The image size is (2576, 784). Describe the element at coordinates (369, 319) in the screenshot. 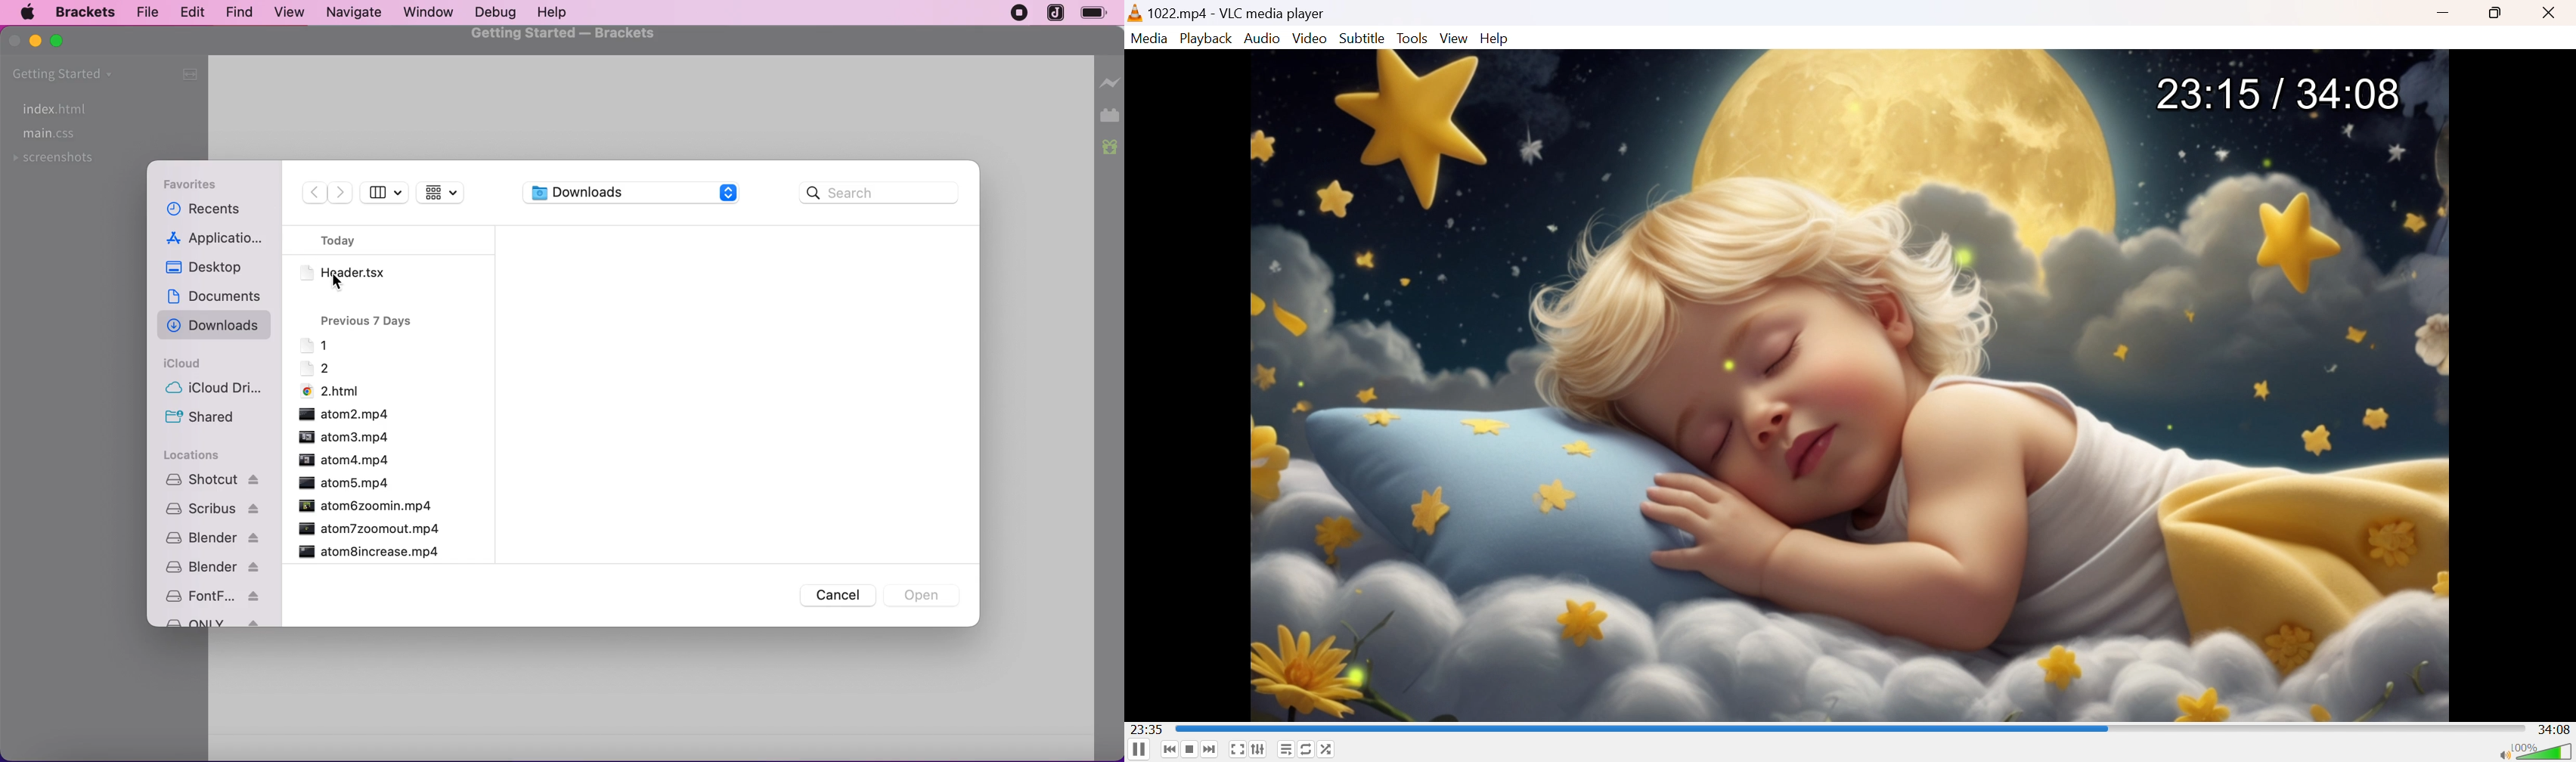

I see `previous 7 days` at that location.